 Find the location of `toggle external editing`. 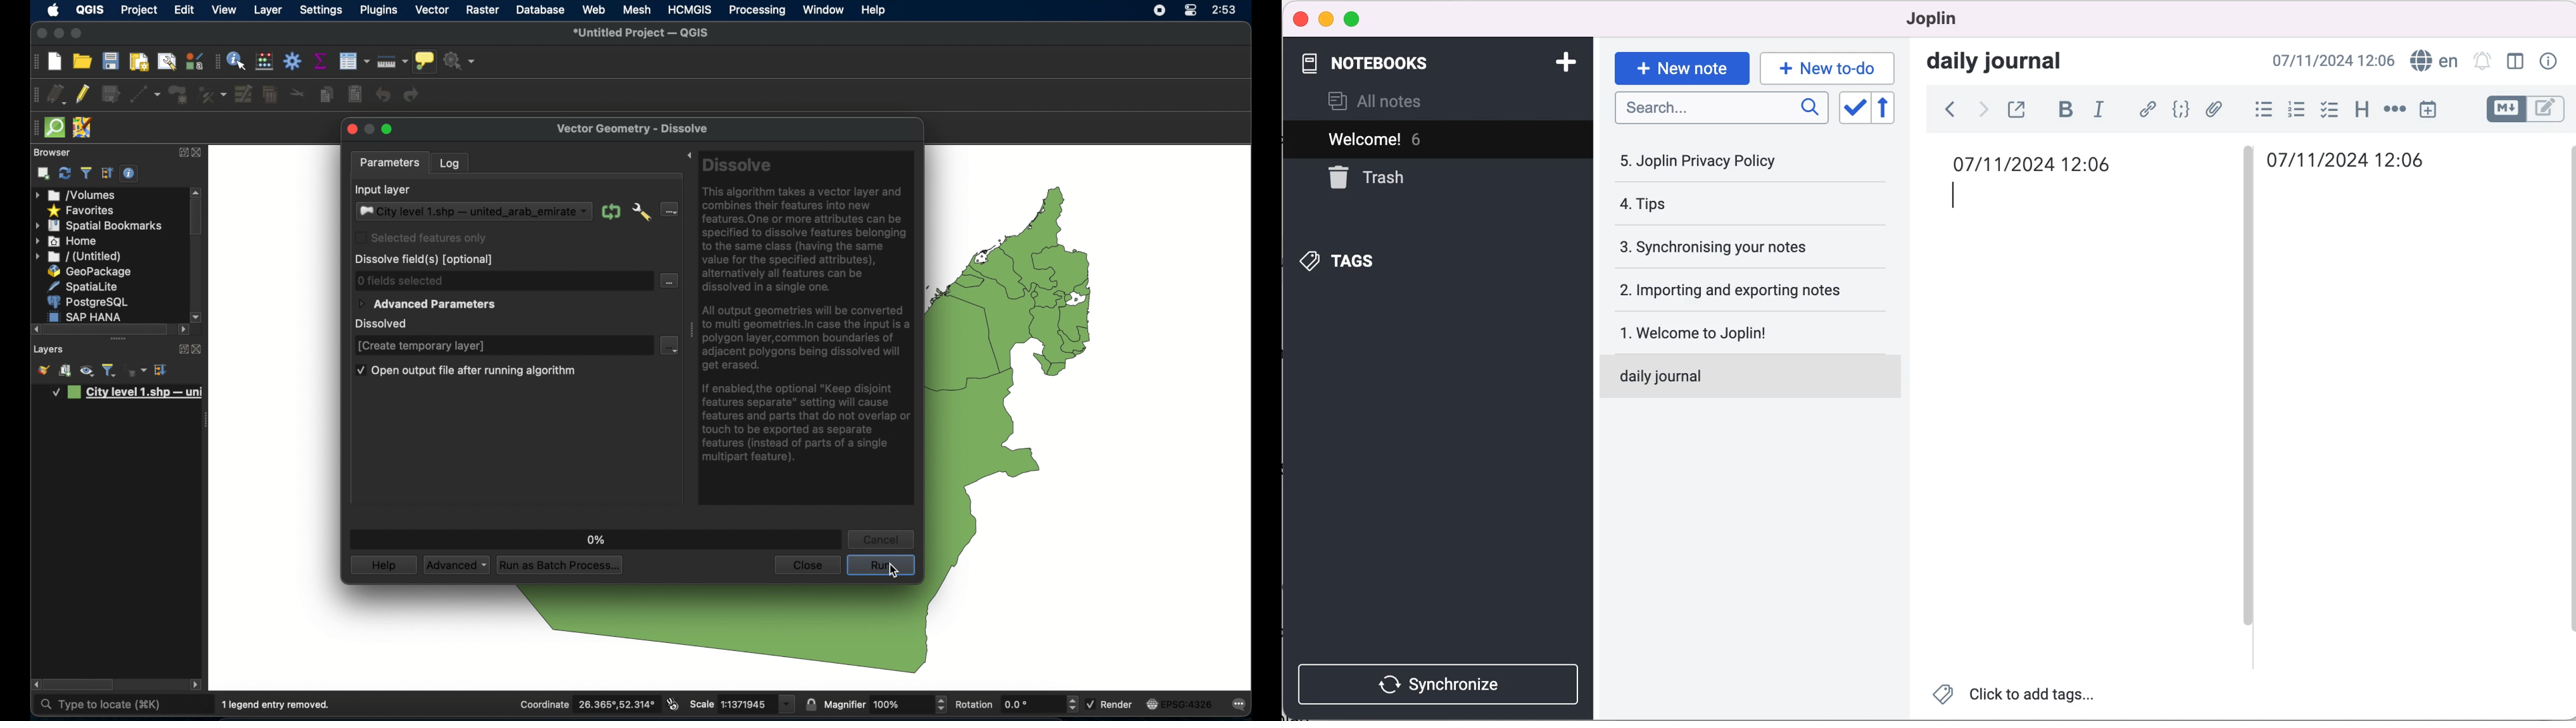

toggle external editing is located at coordinates (2020, 109).